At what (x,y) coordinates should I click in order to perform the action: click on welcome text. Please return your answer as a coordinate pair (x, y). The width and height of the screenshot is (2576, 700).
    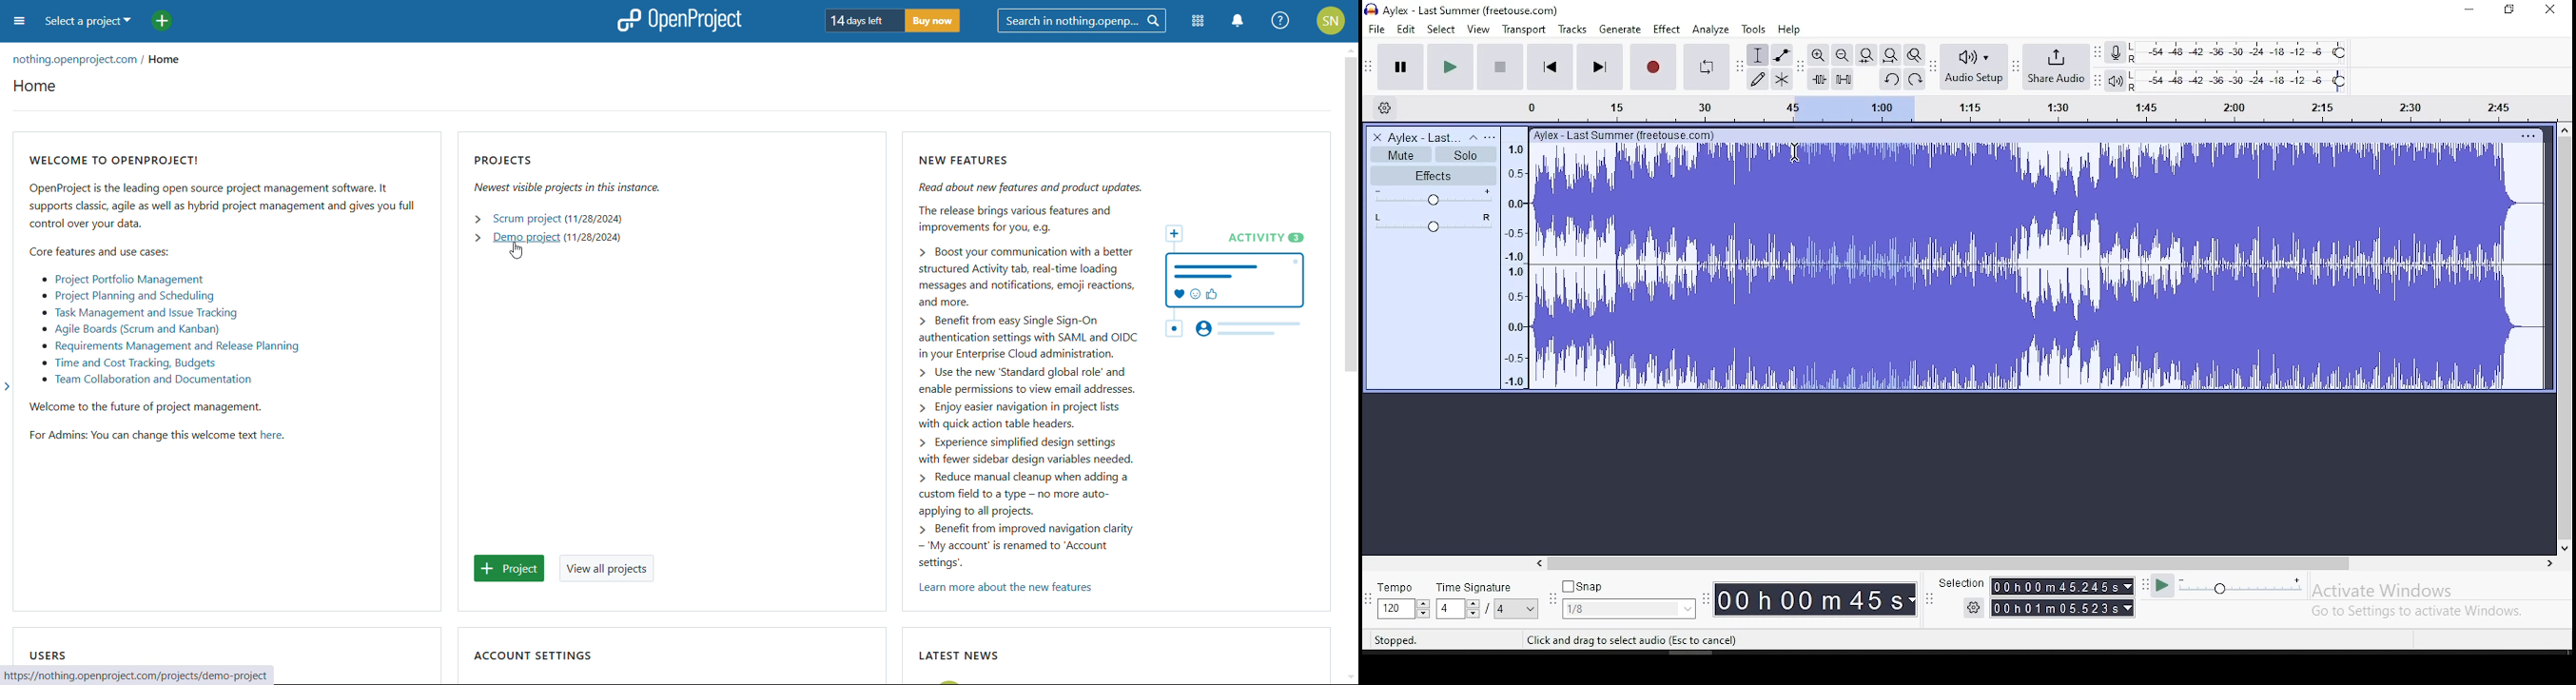
    Looking at the image, I should click on (271, 435).